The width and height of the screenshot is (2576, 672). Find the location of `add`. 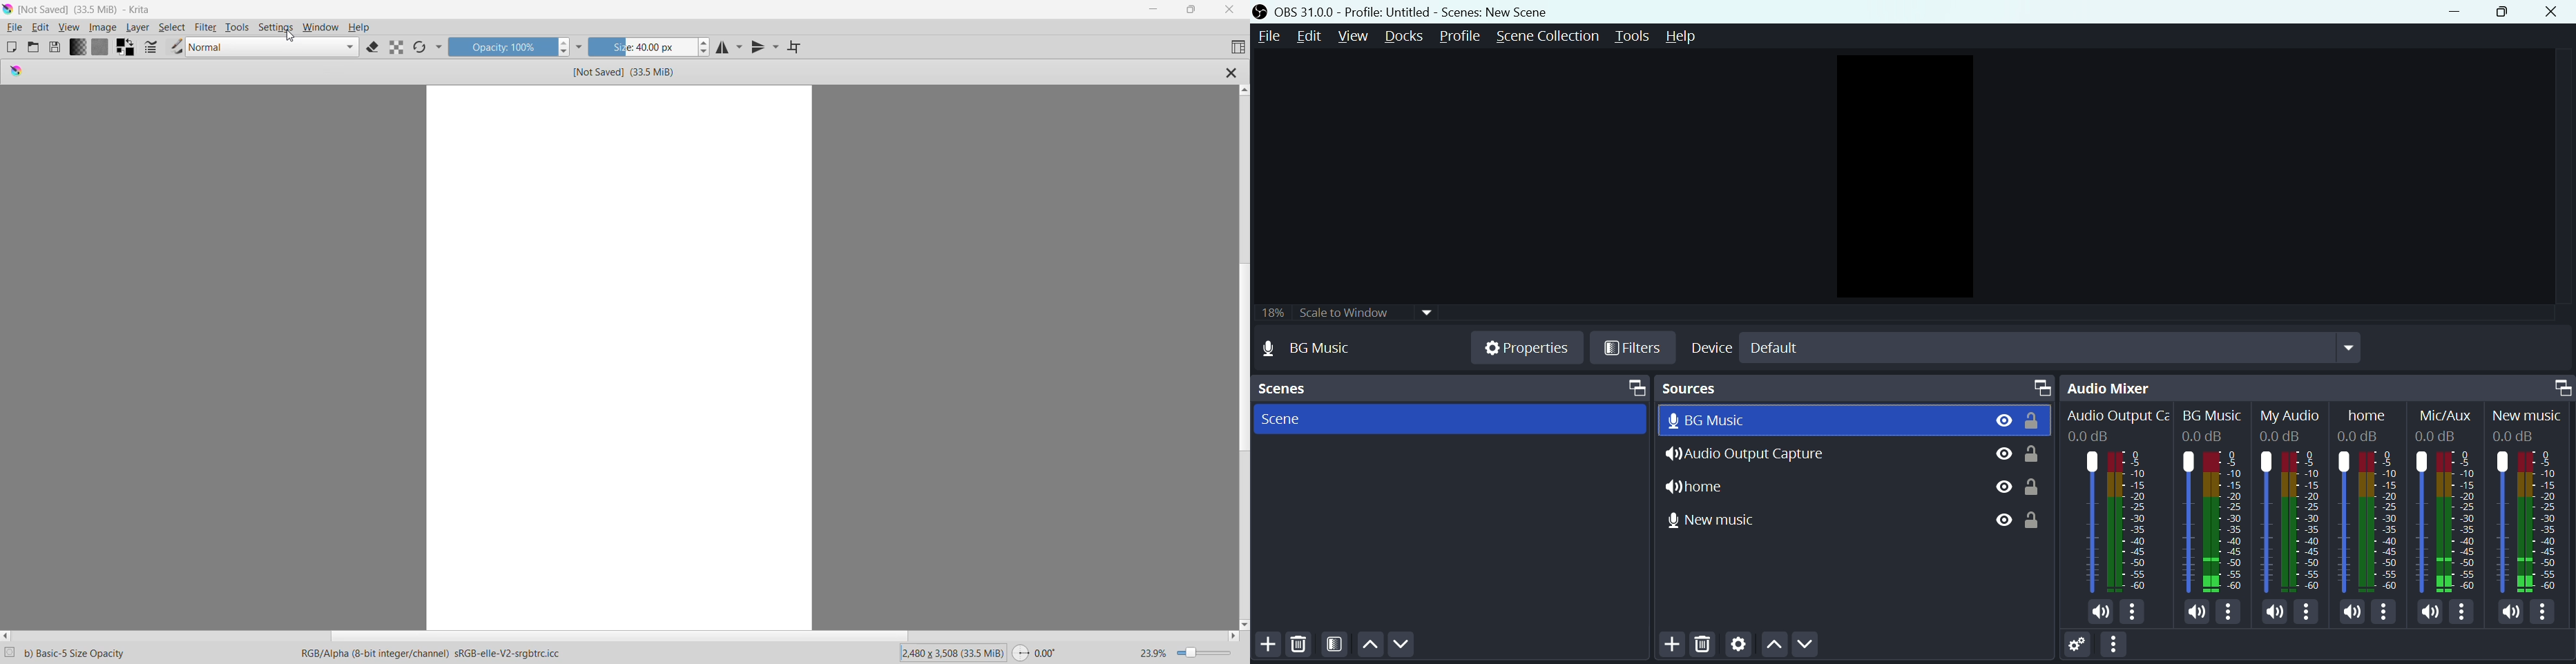

add is located at coordinates (1669, 647).